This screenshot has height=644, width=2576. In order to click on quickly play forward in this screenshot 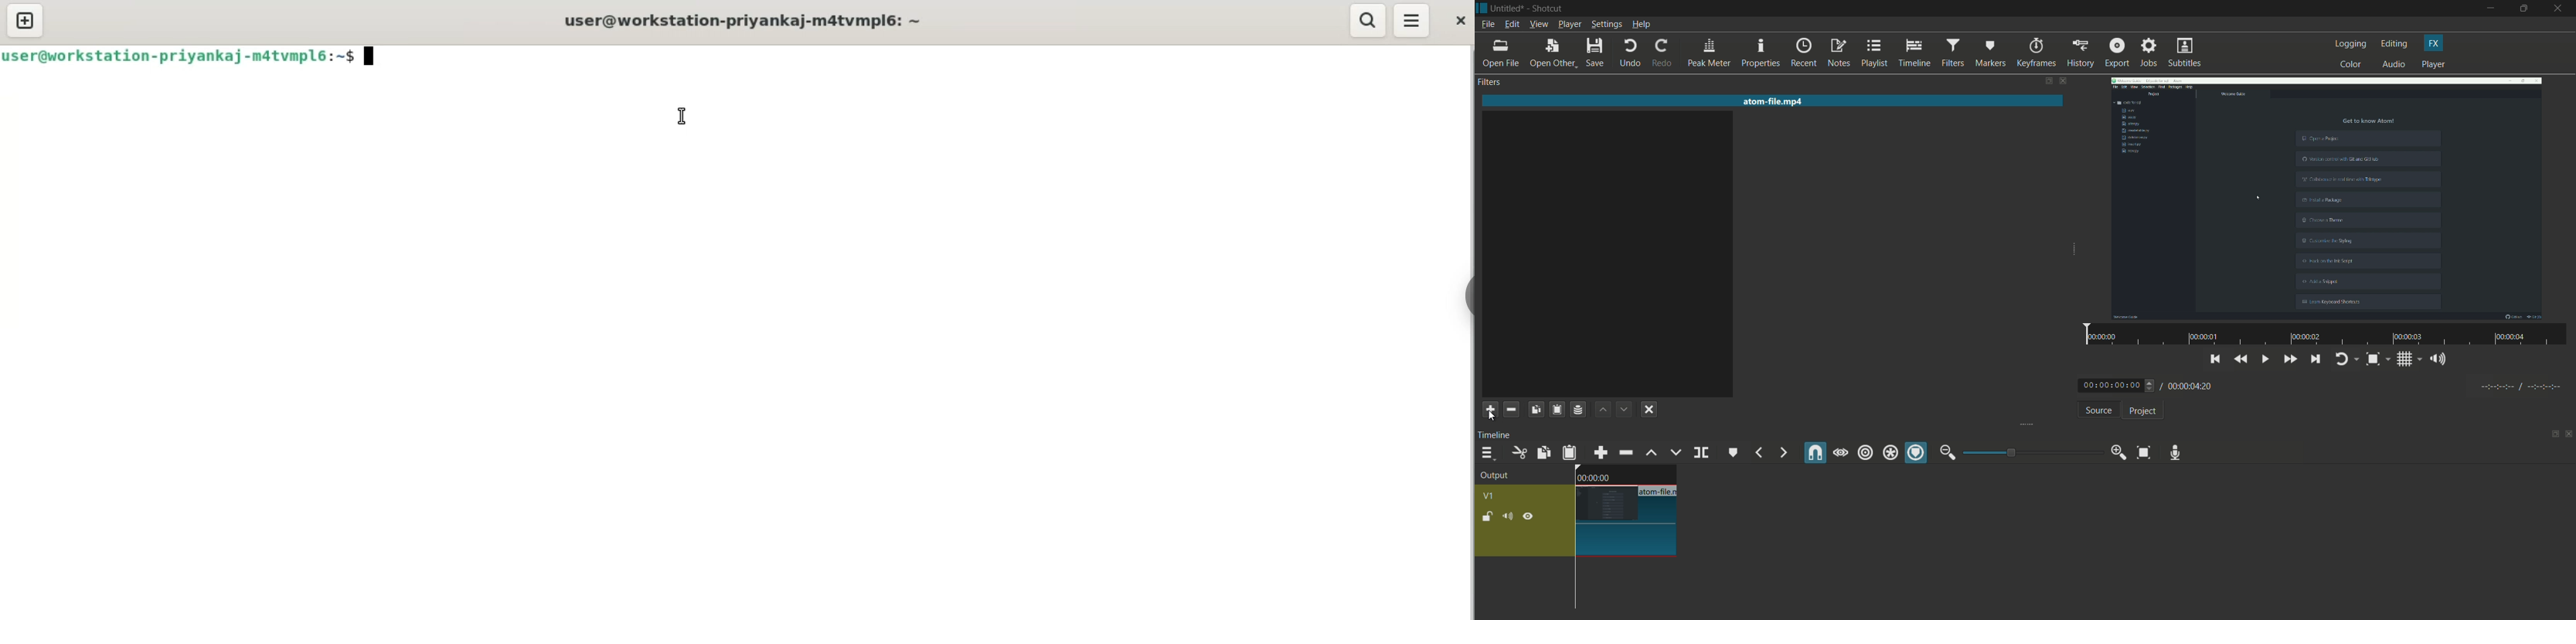, I will do `click(2291, 361)`.